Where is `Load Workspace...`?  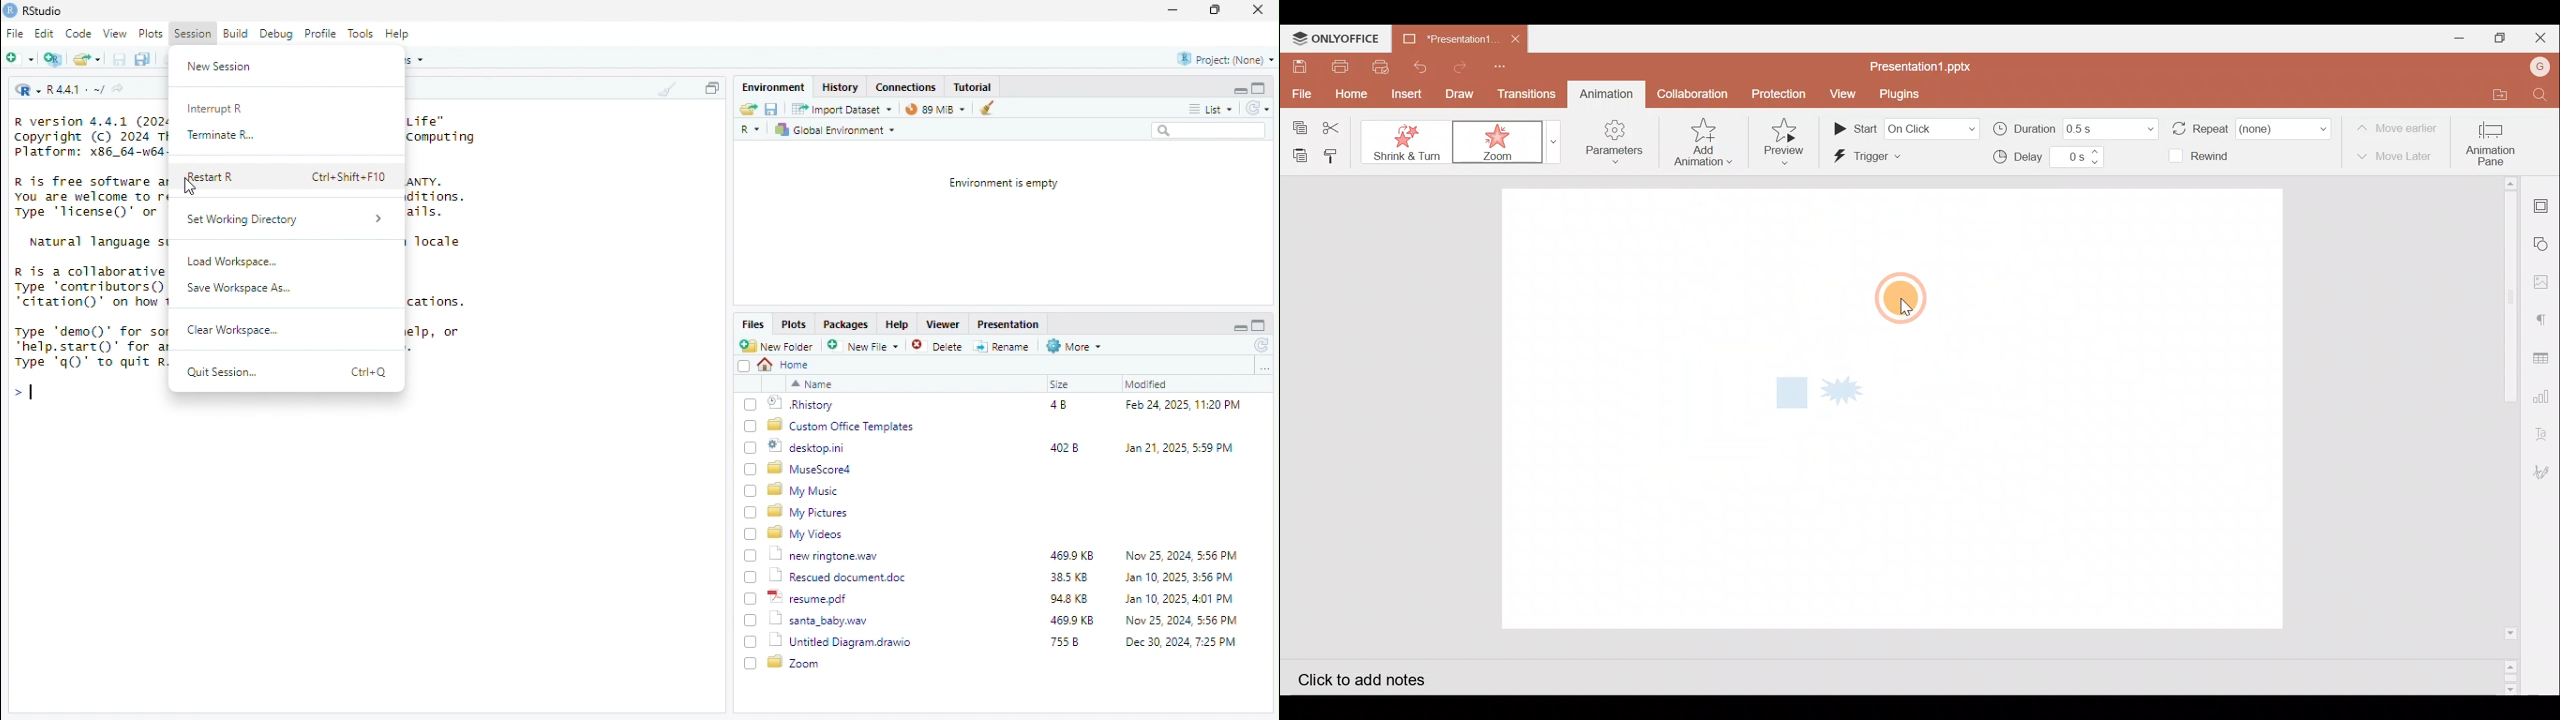 Load Workspace... is located at coordinates (233, 260).